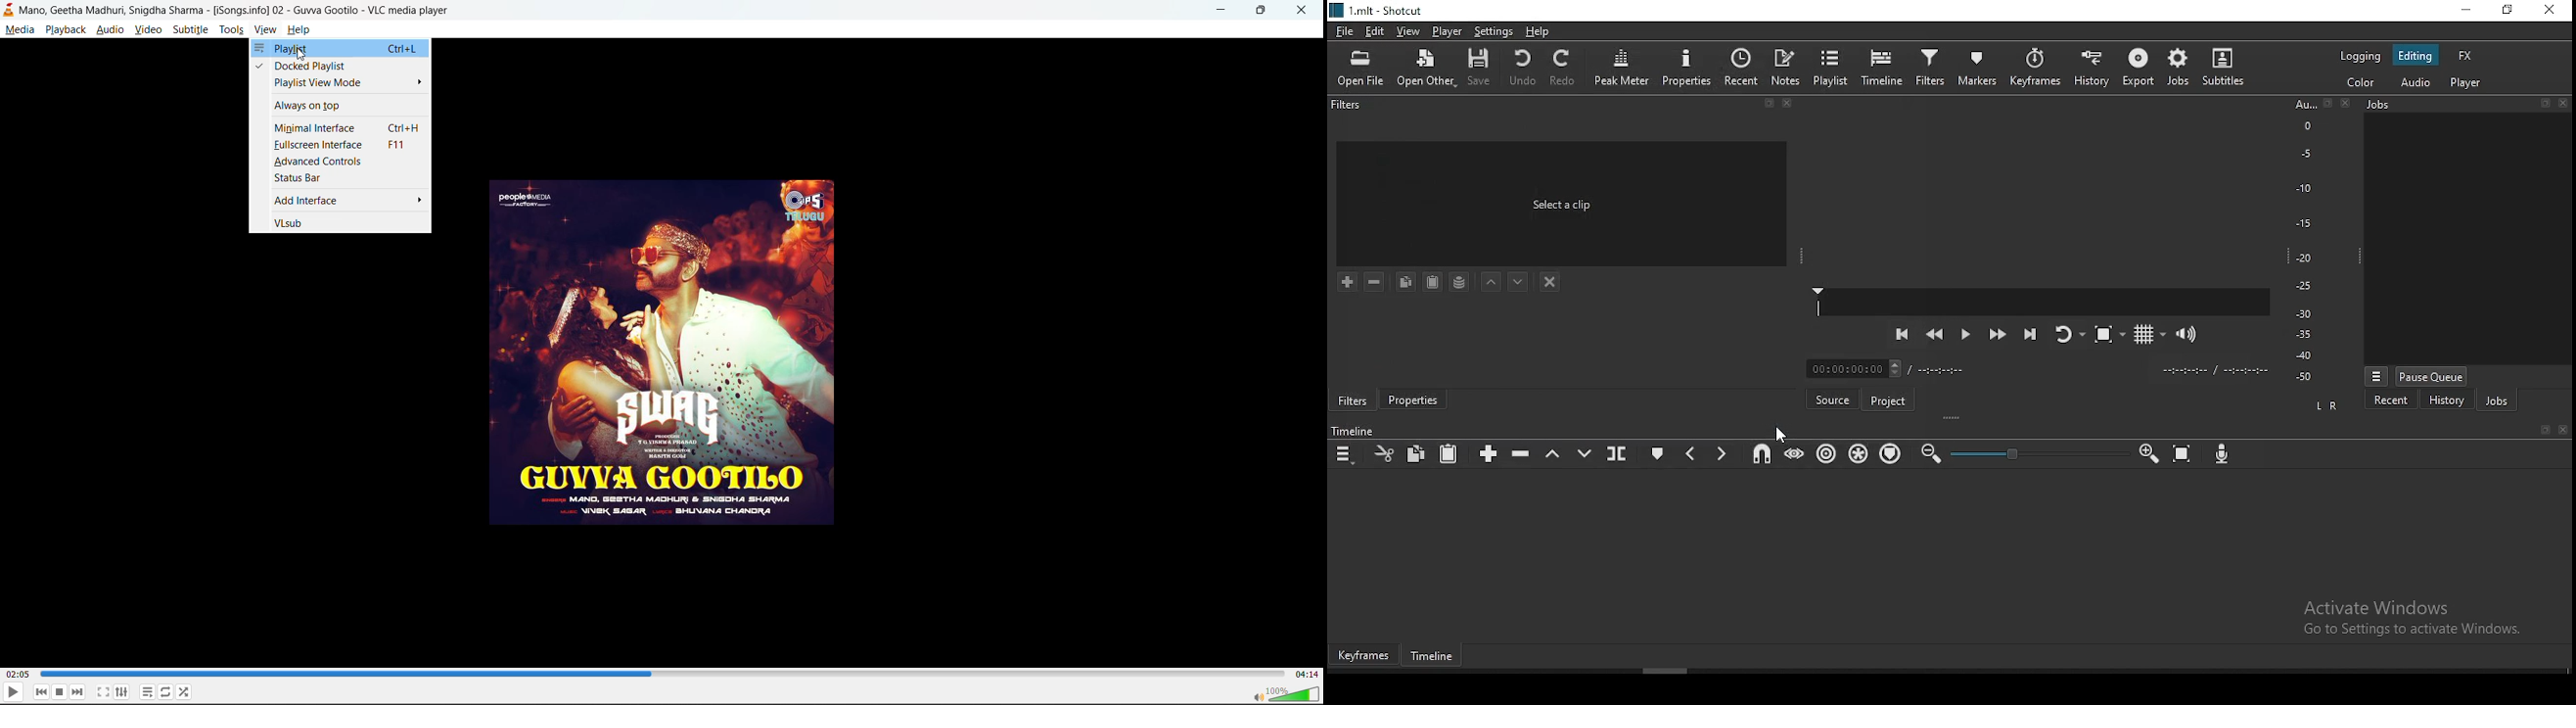 Image resolution: width=2576 pixels, height=728 pixels. What do you see at coordinates (2329, 405) in the screenshot?
I see `Left and Right` at bounding box center [2329, 405].